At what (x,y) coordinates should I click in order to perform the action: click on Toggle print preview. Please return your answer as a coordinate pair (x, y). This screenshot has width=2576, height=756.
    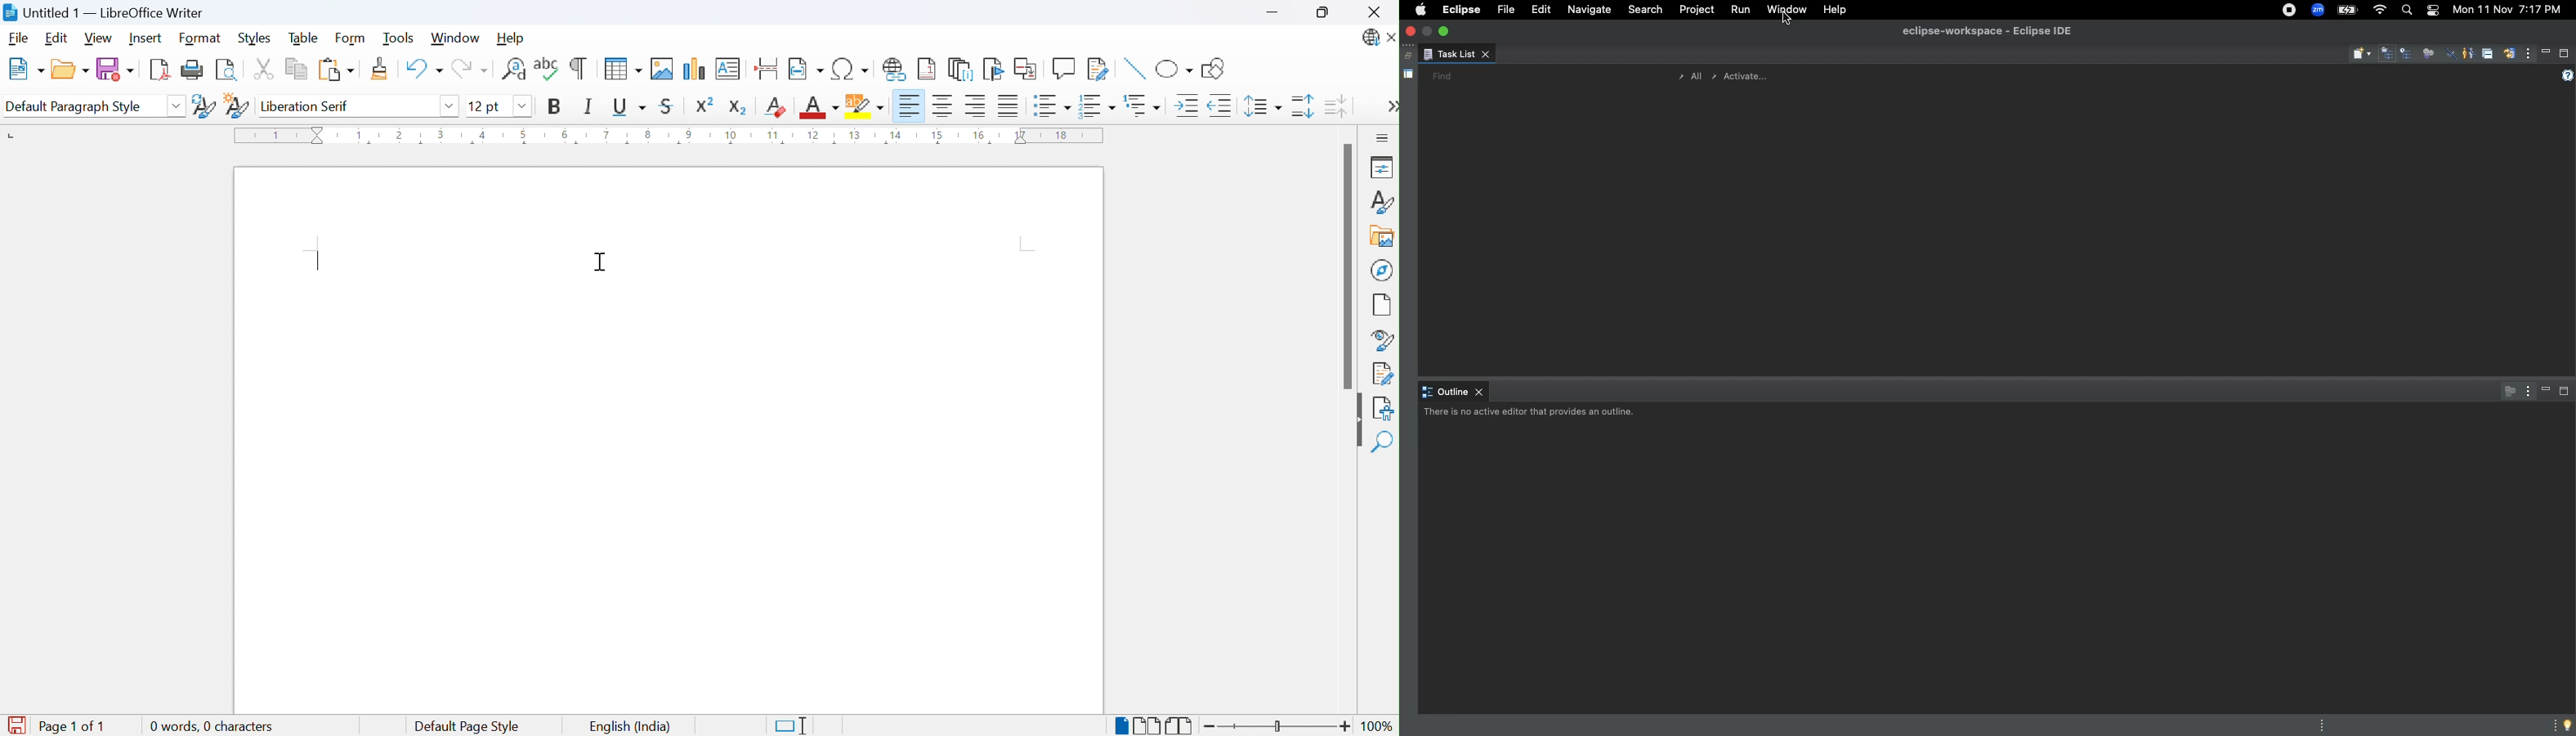
    Looking at the image, I should click on (225, 72).